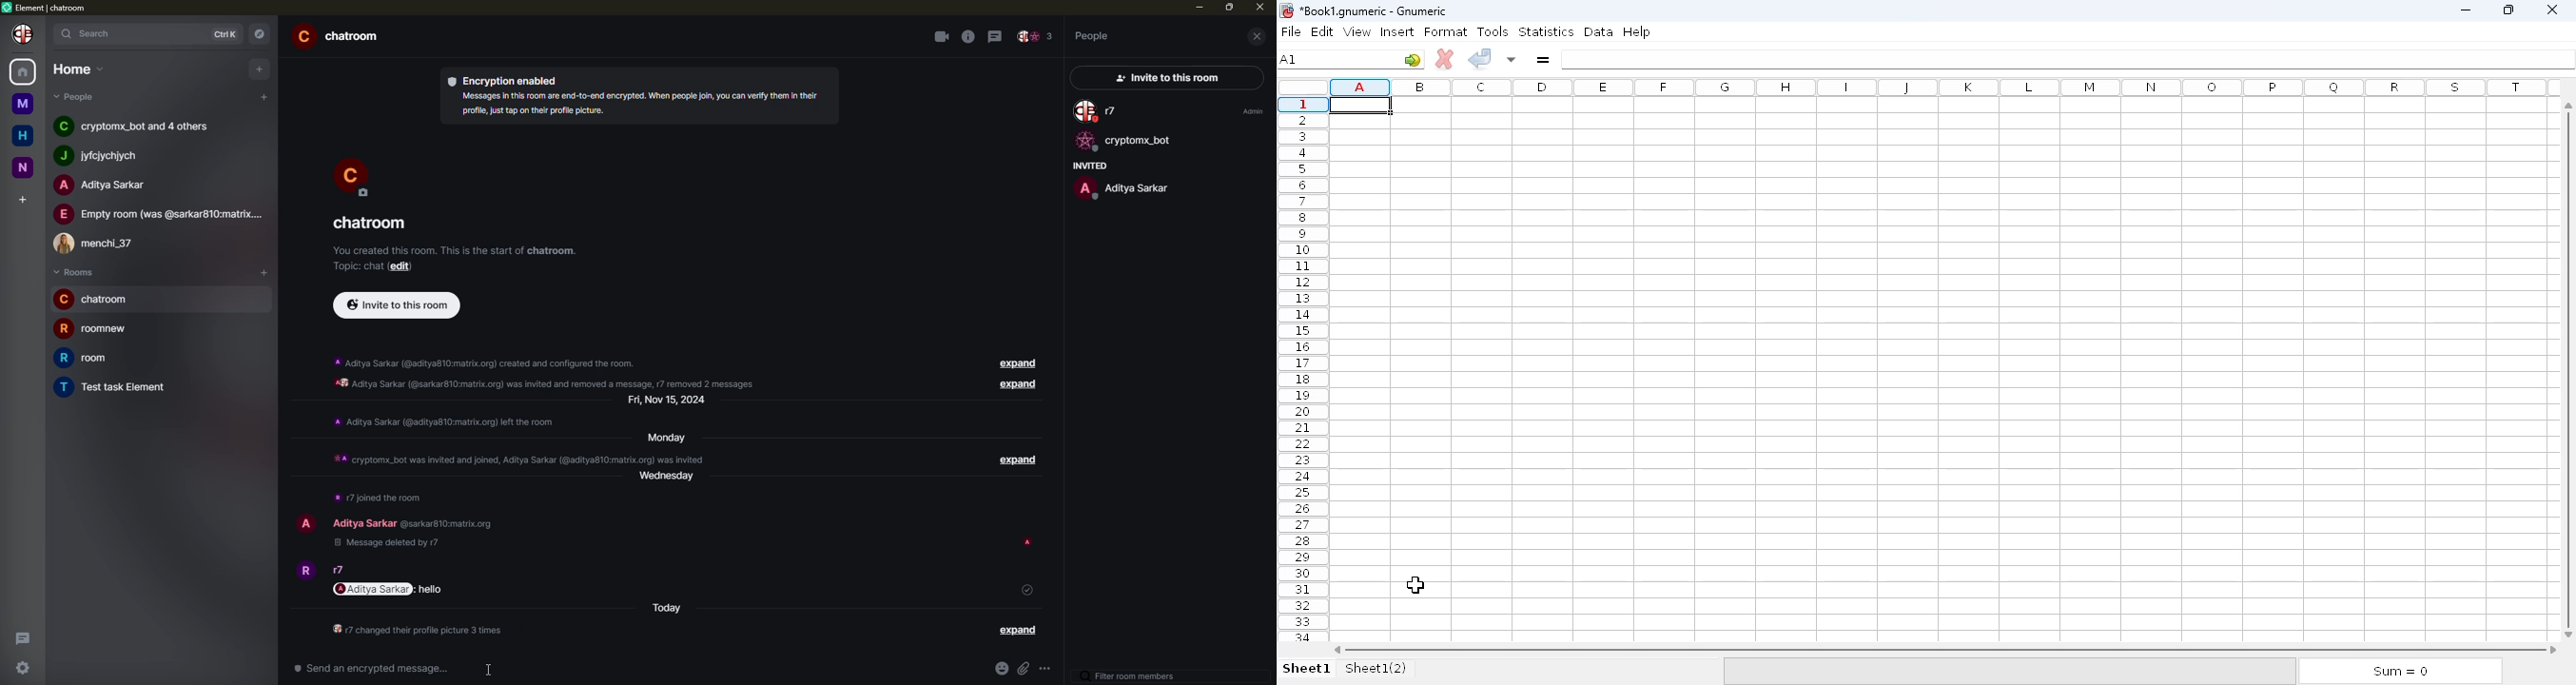 The image size is (2576, 700). Describe the element at coordinates (48, 9) in the screenshot. I see `element` at that location.